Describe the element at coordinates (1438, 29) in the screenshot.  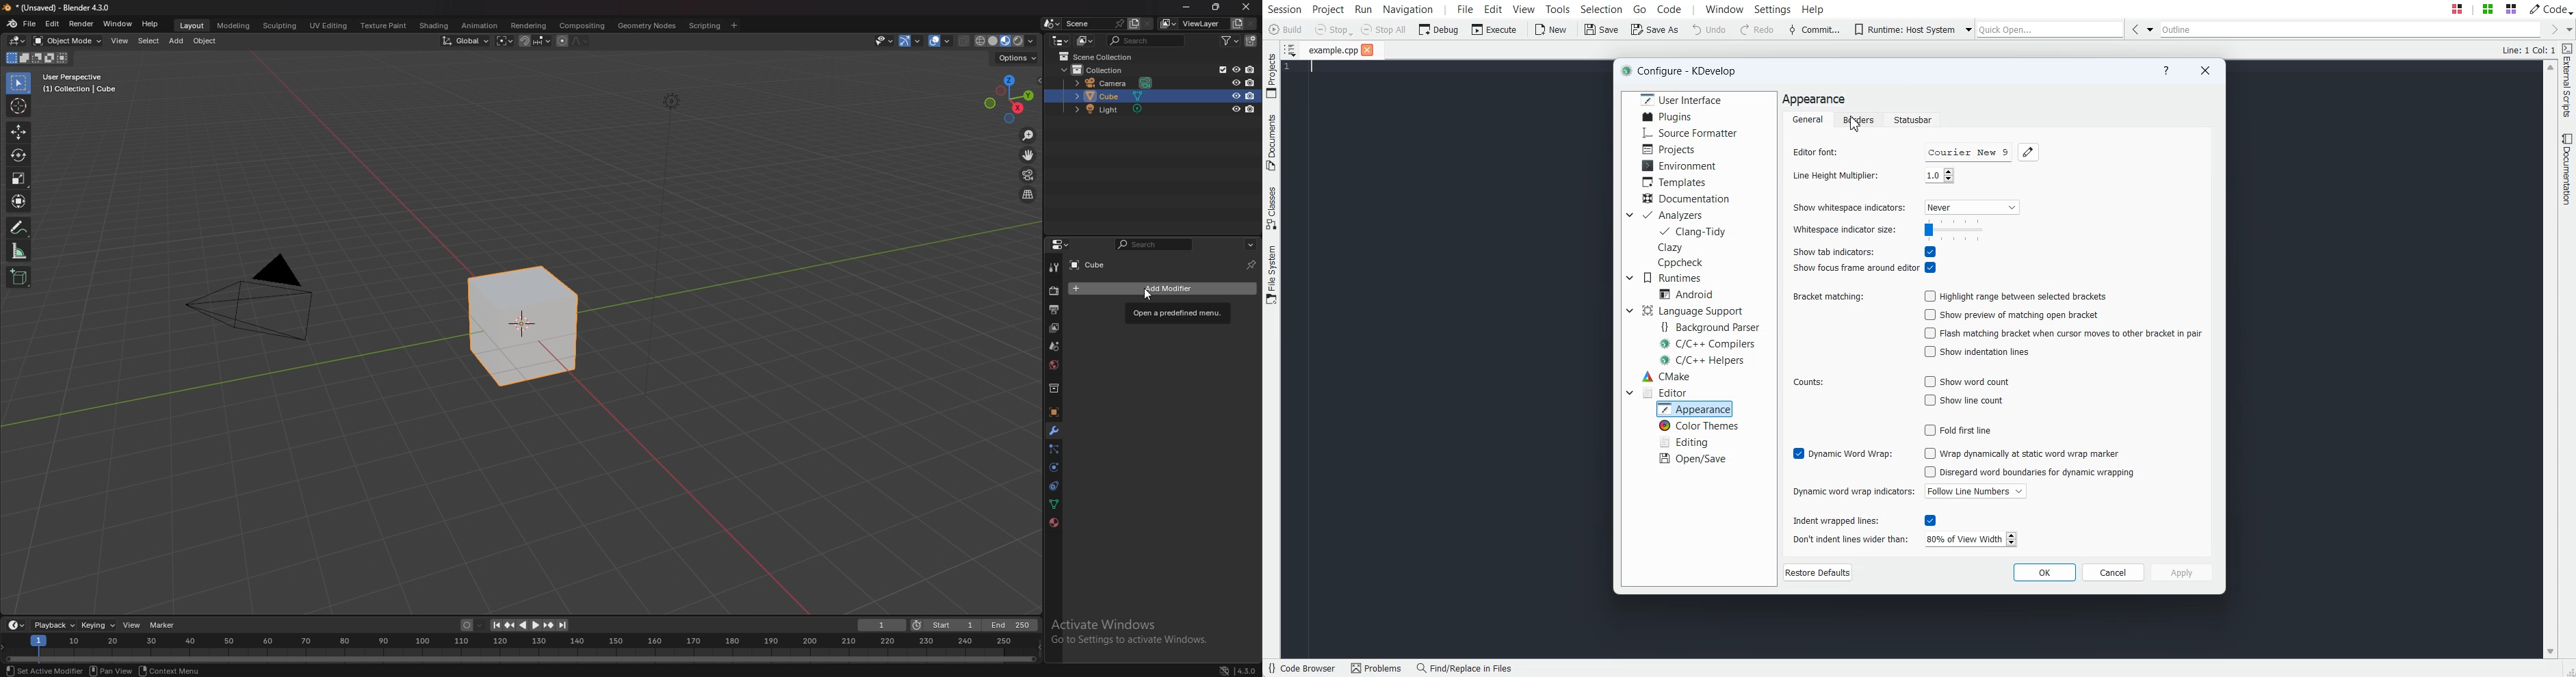
I see `Debug` at that location.